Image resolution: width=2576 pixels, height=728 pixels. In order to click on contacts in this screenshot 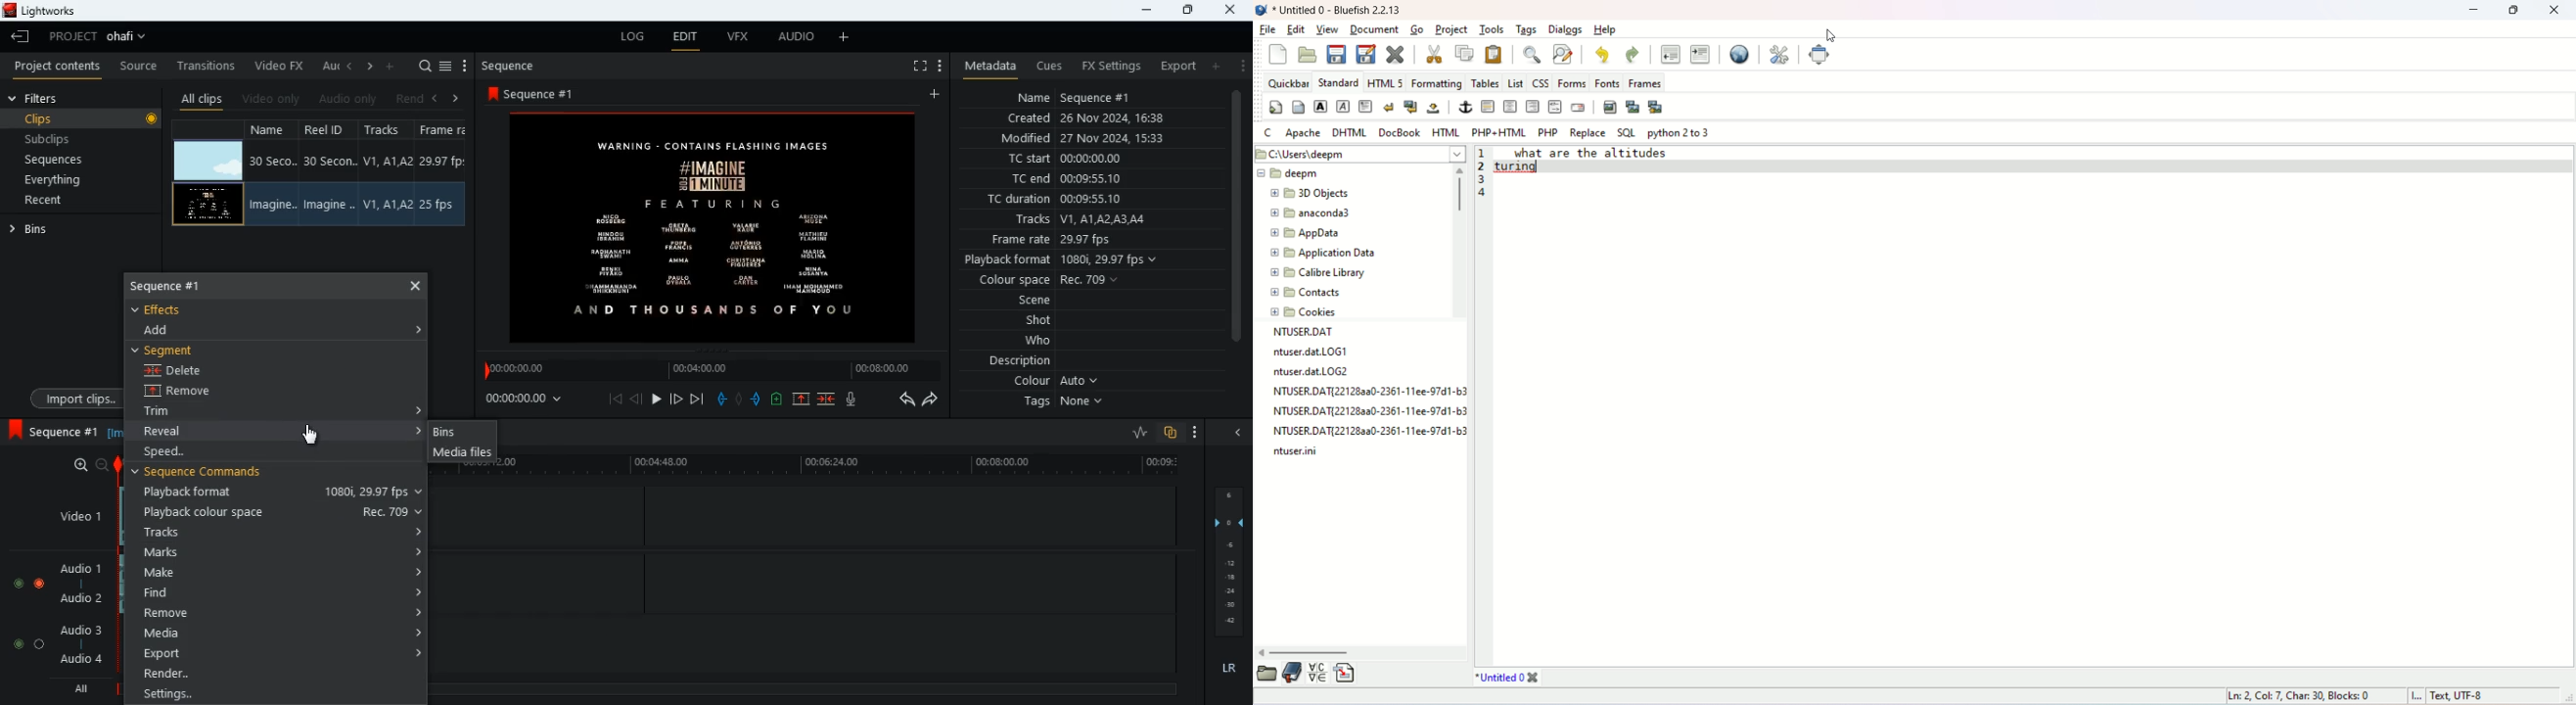, I will do `click(1307, 292)`.